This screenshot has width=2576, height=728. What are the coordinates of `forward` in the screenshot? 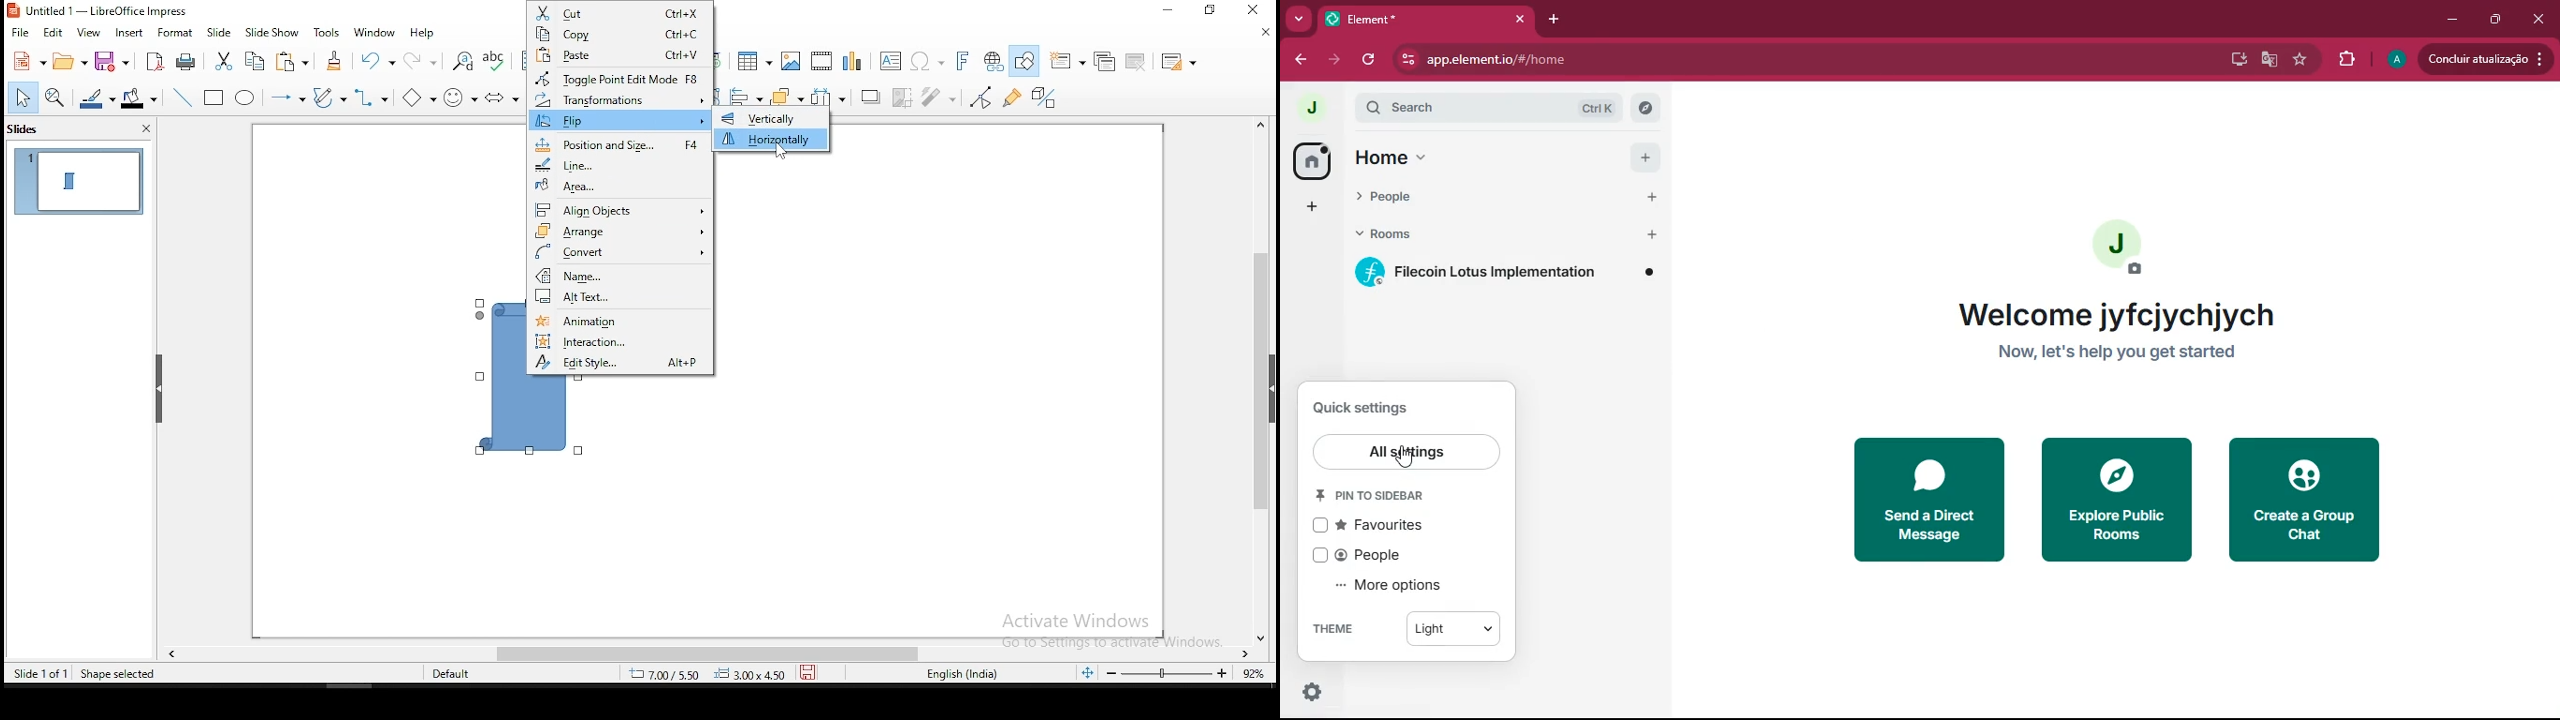 It's located at (1332, 60).